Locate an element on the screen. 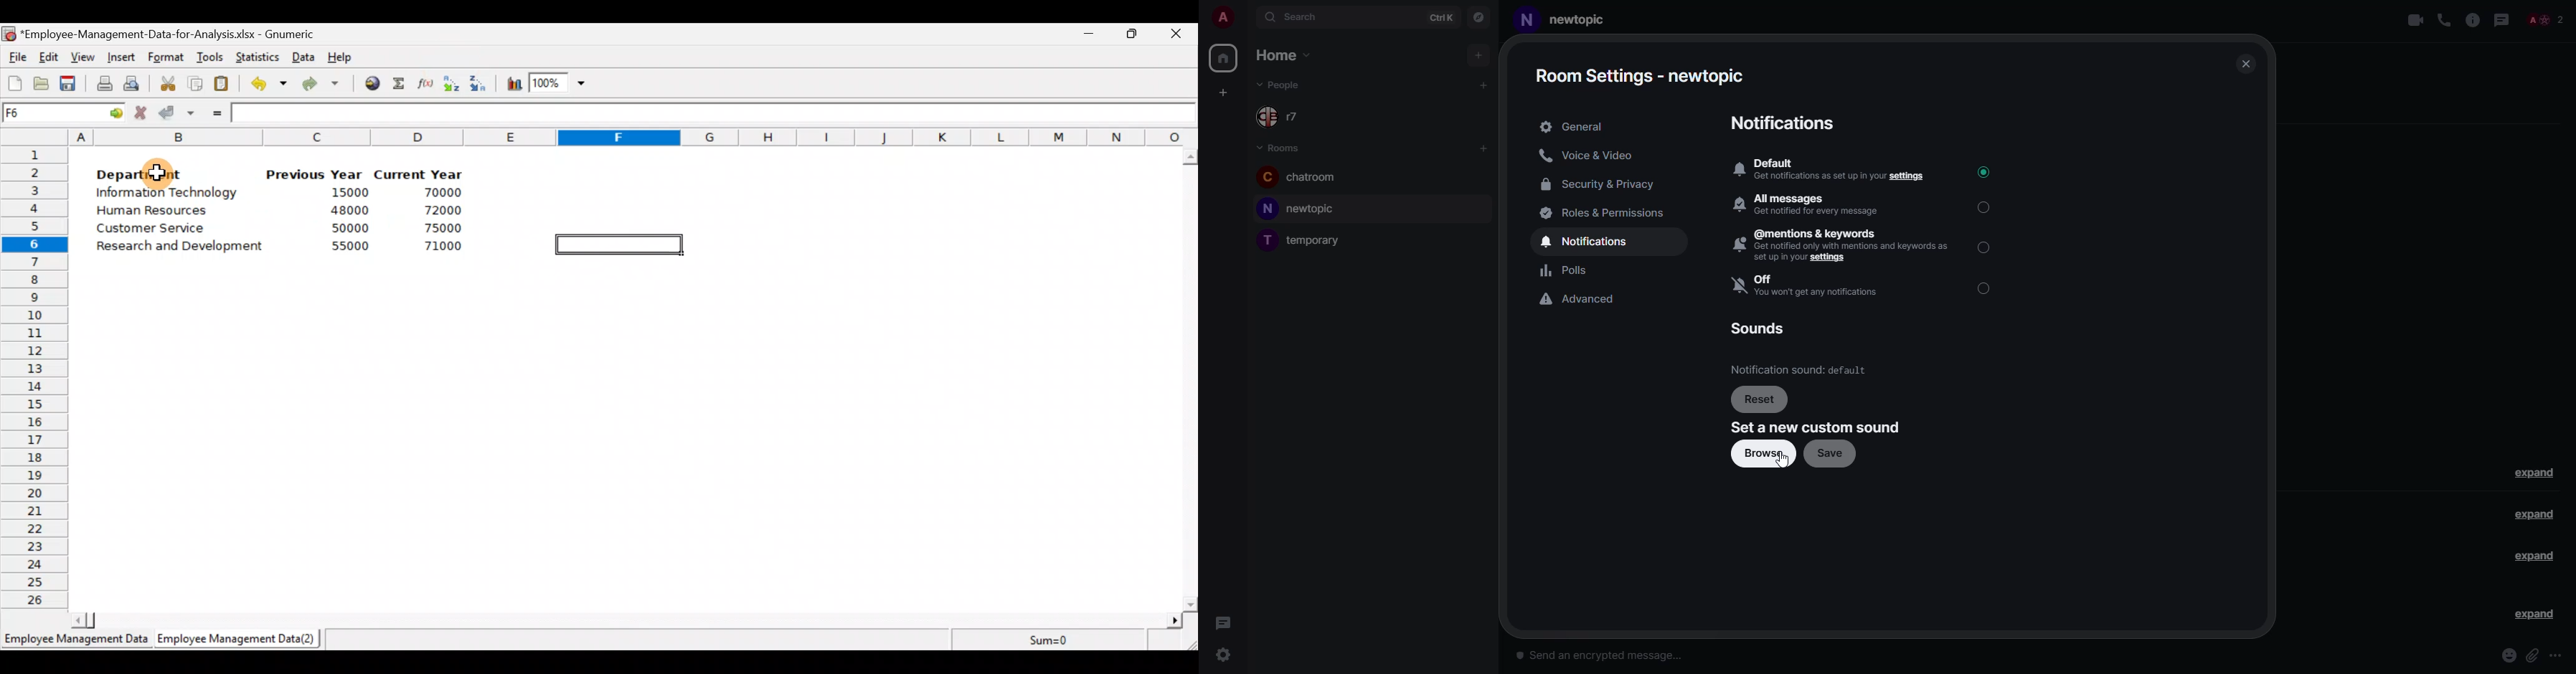 The height and width of the screenshot is (700, 2576). Zoom is located at coordinates (559, 85).